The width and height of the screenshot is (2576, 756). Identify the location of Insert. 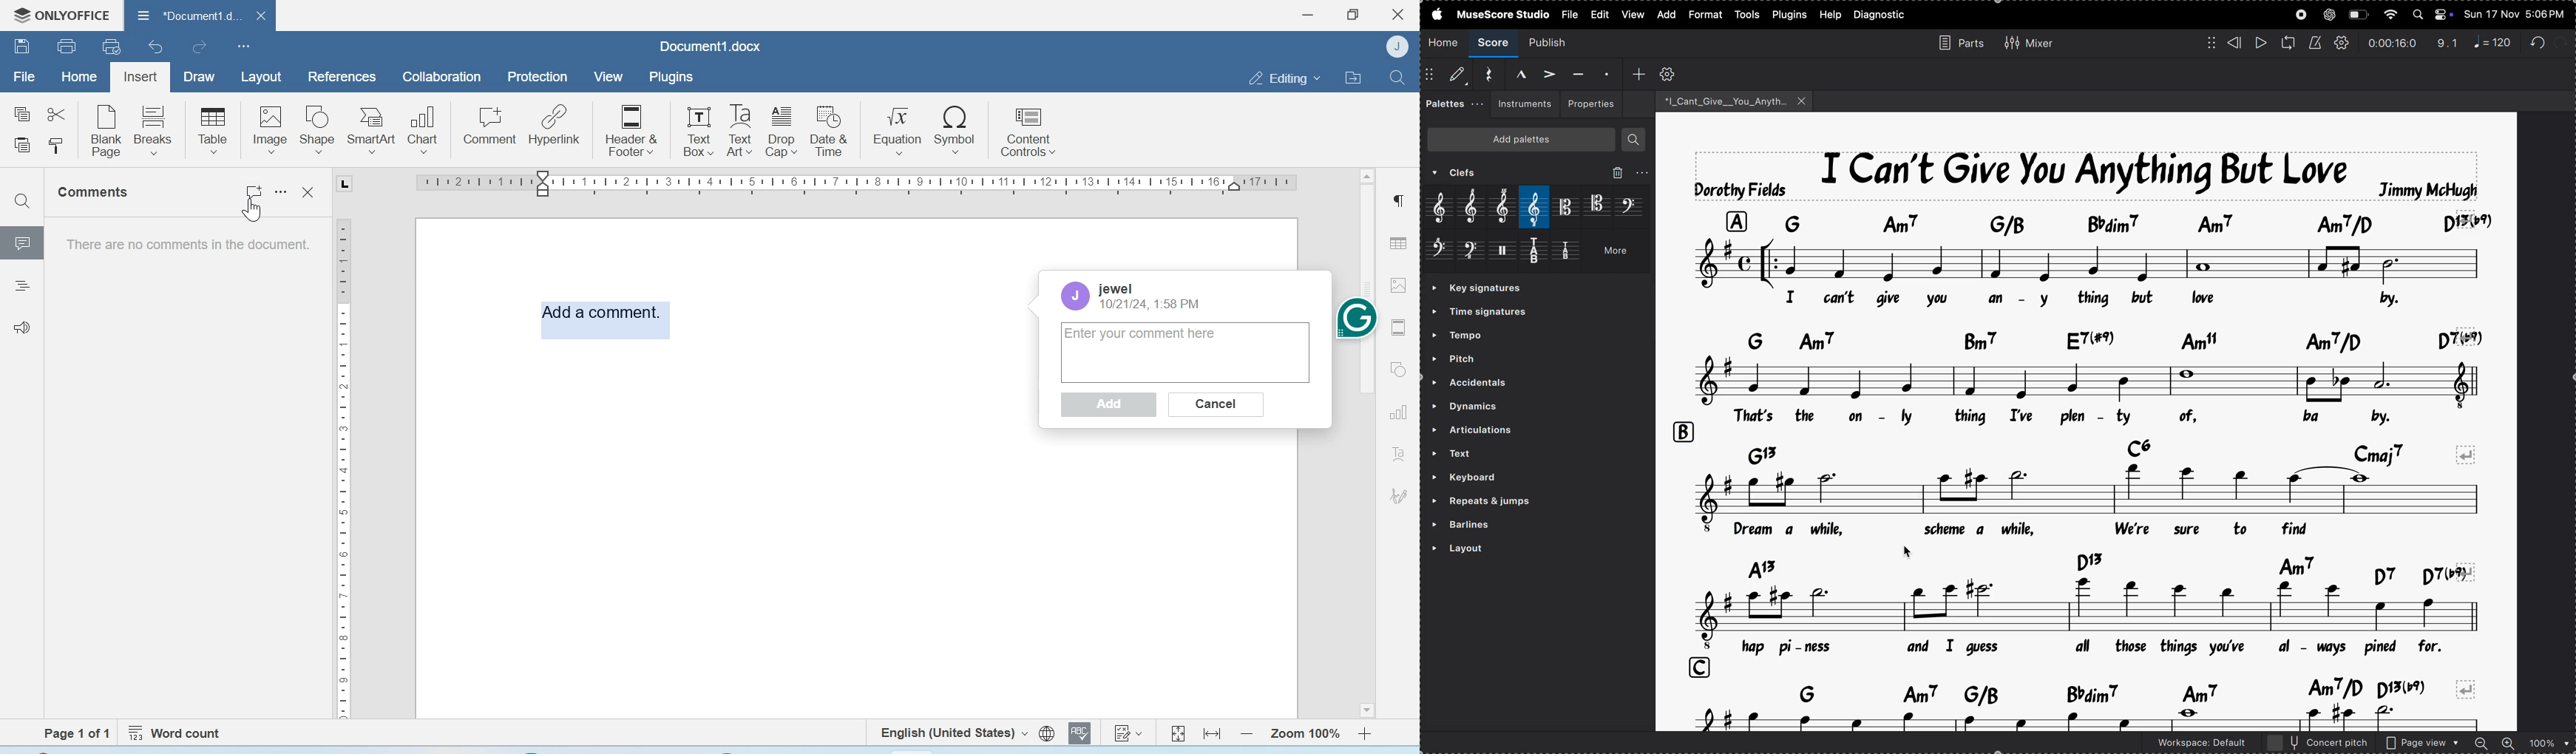
(140, 78).